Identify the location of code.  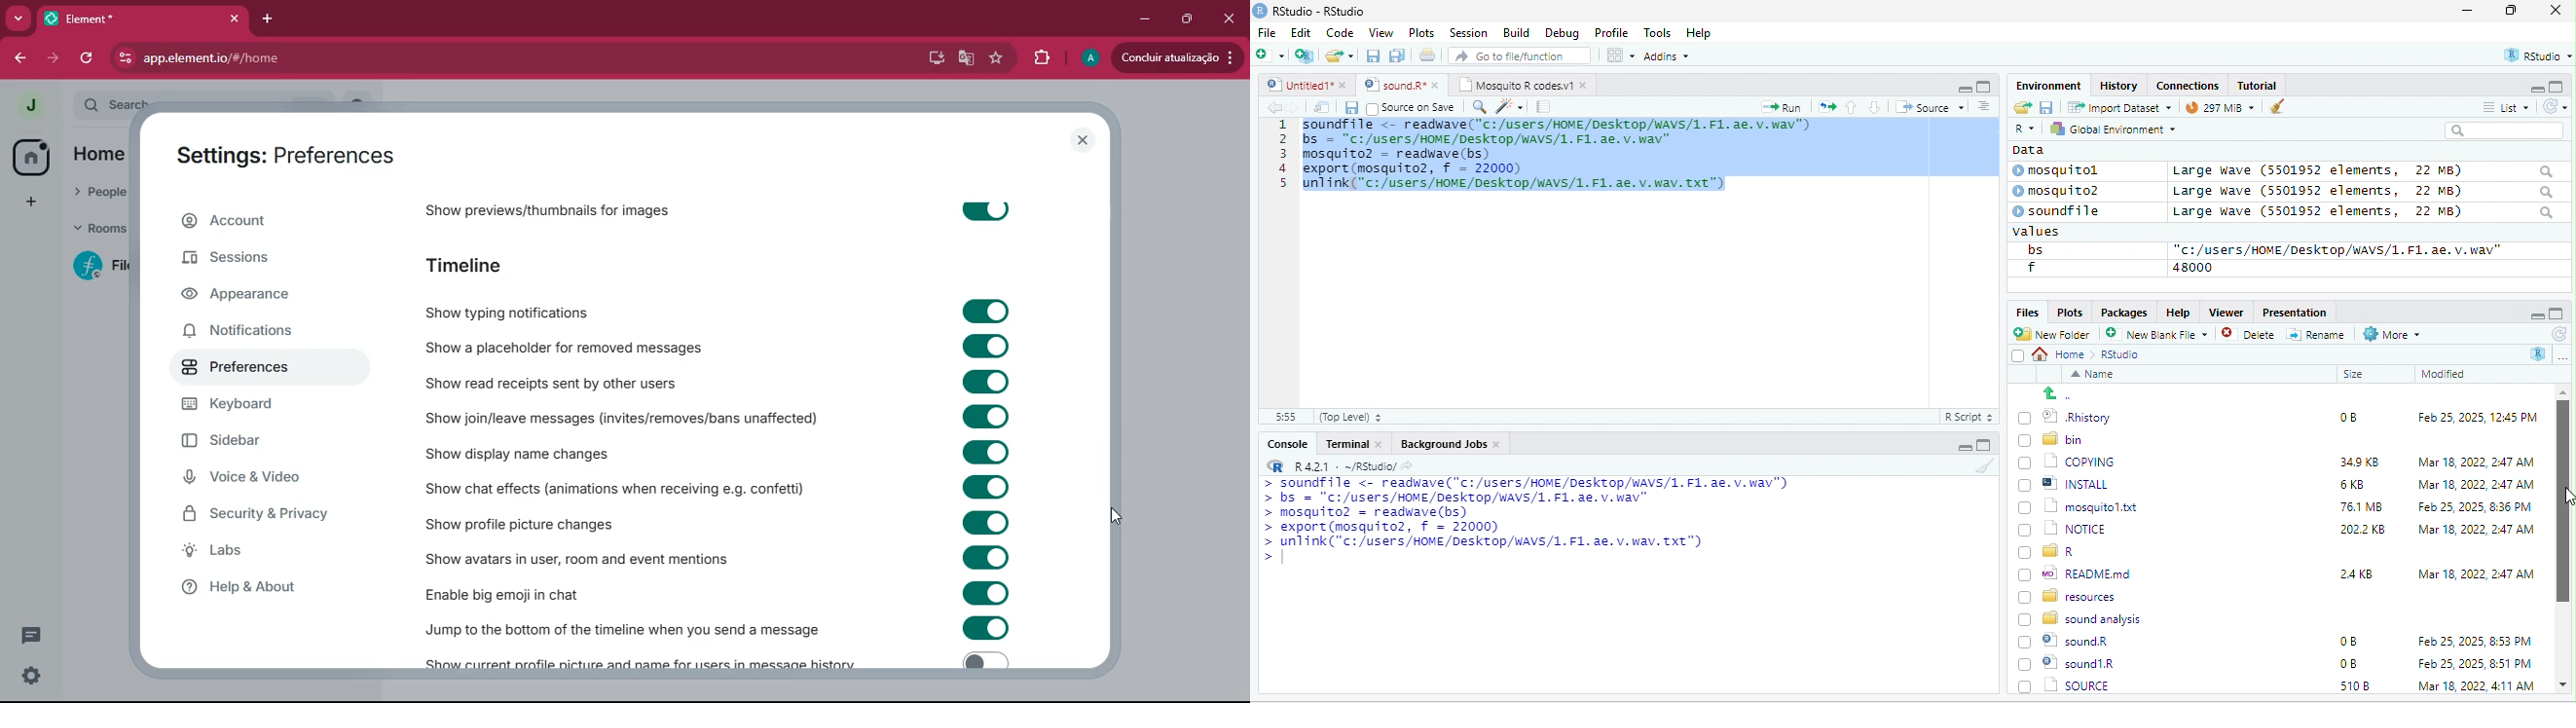
(1561, 158).